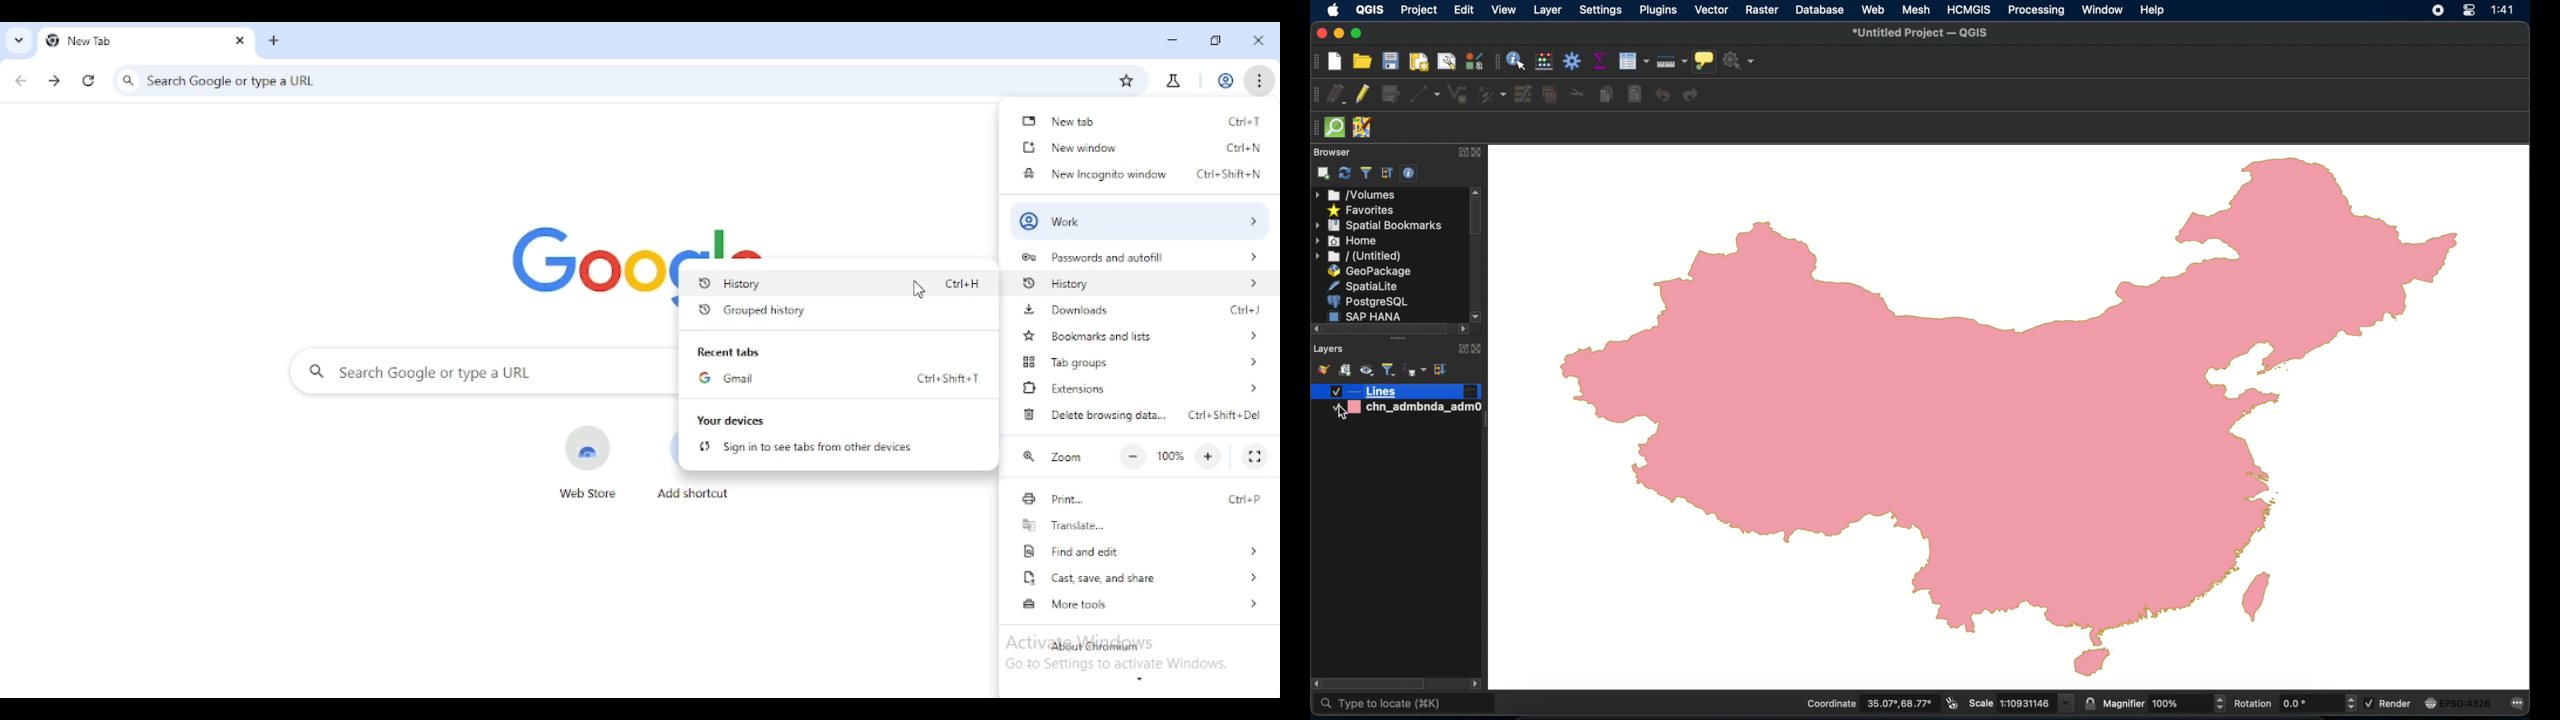  Describe the element at coordinates (1380, 706) in the screenshot. I see `type to locate` at that location.